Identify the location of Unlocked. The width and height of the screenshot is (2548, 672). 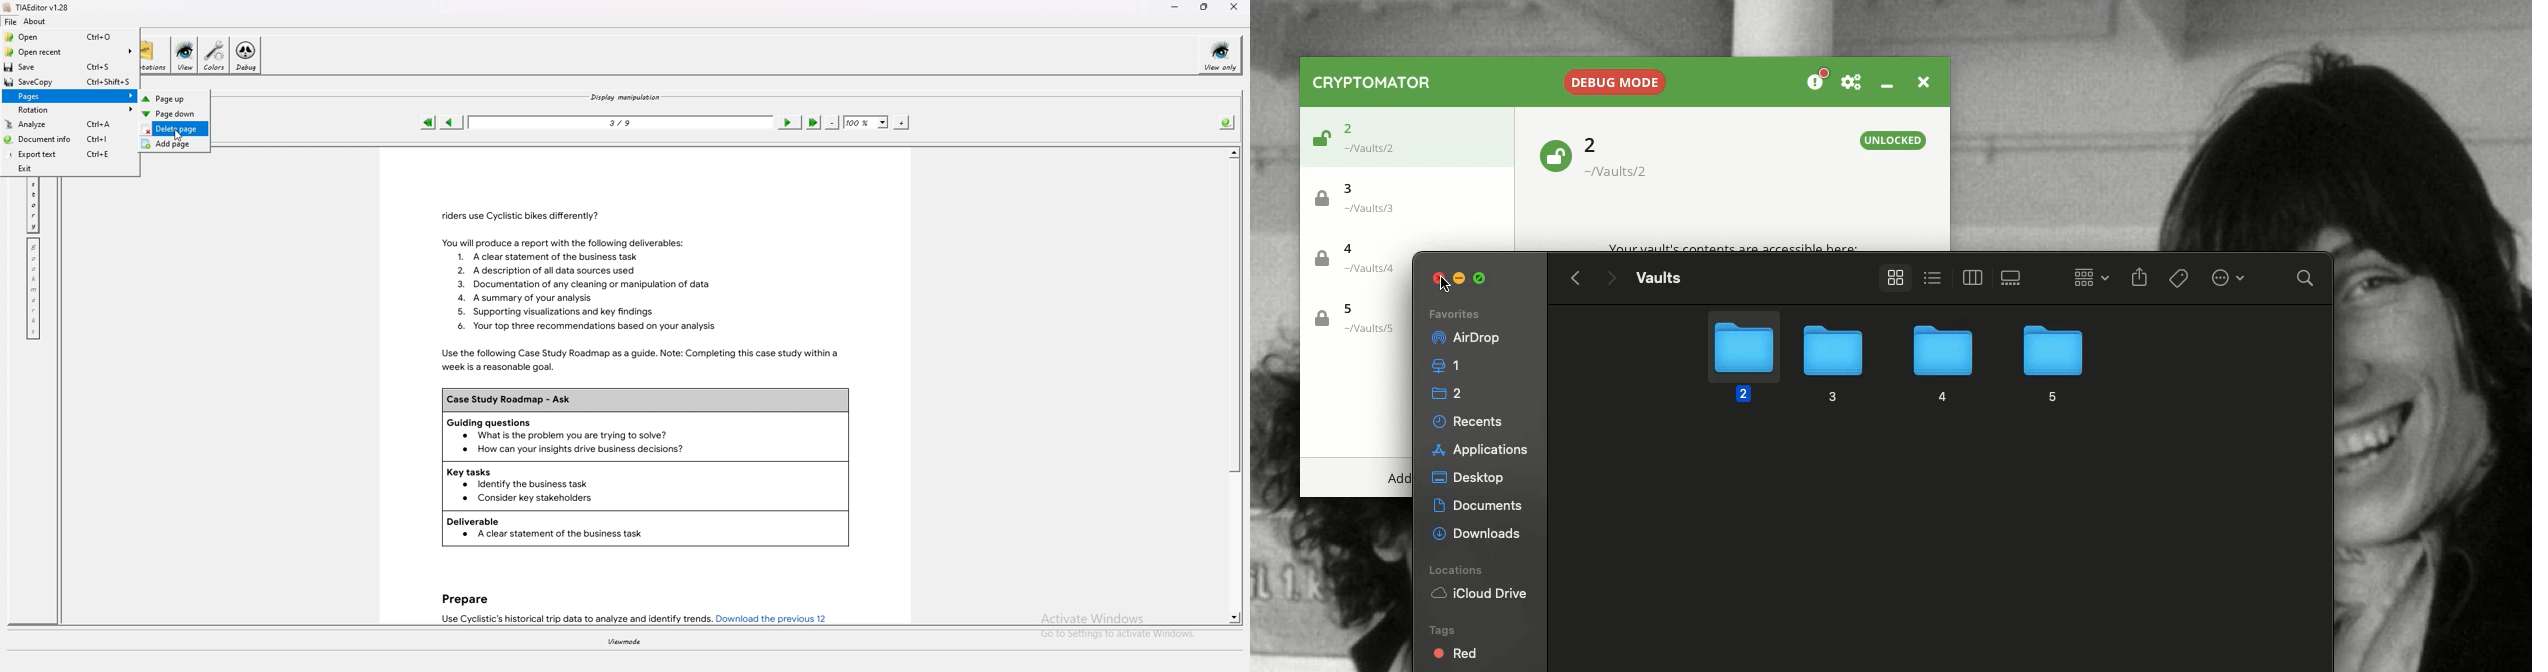
(1318, 141).